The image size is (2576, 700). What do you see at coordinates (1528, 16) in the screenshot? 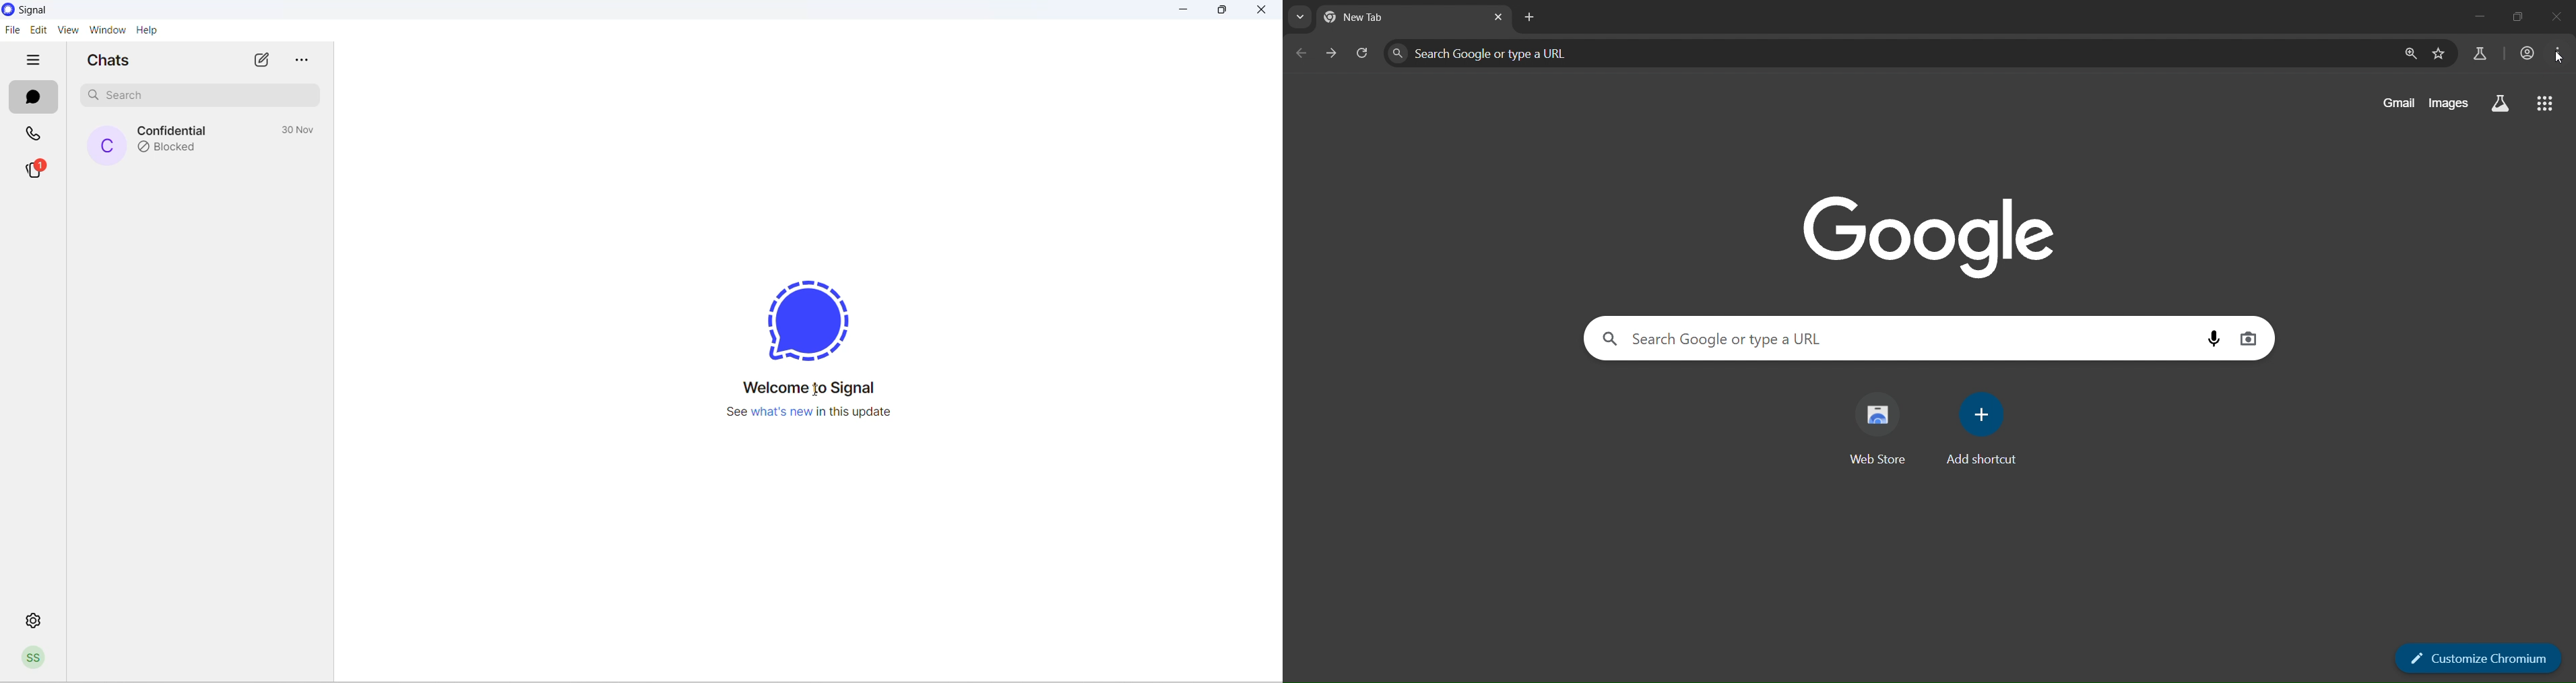
I see `open new tab` at bounding box center [1528, 16].